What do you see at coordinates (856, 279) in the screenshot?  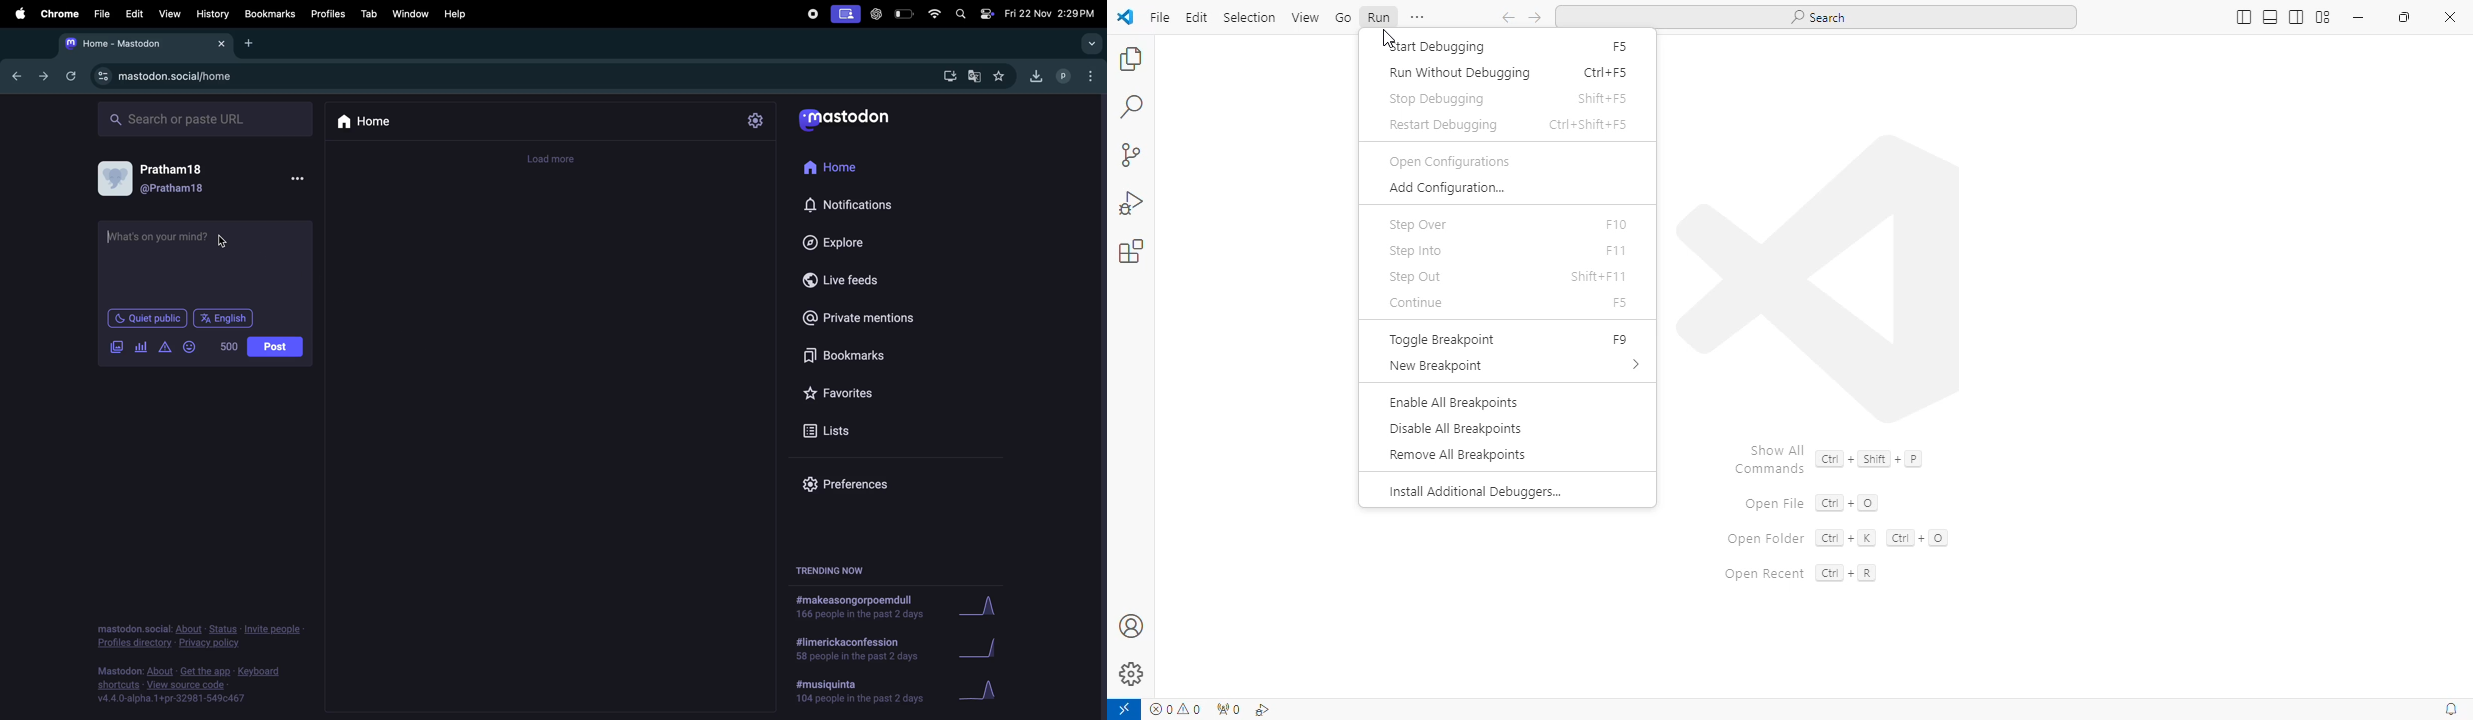 I see `live feed` at bounding box center [856, 279].